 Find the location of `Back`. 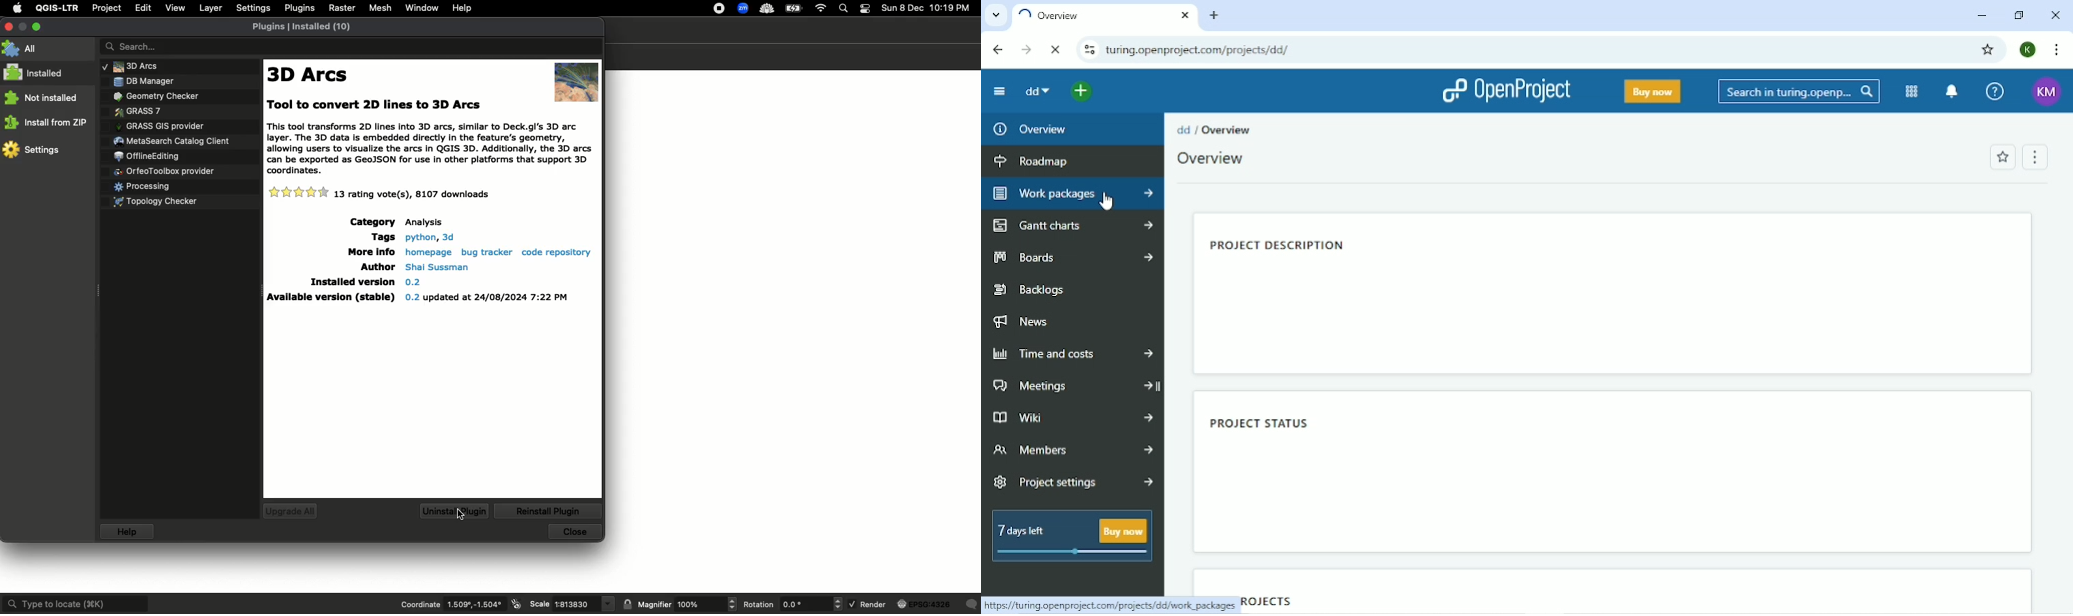

Back is located at coordinates (996, 48).